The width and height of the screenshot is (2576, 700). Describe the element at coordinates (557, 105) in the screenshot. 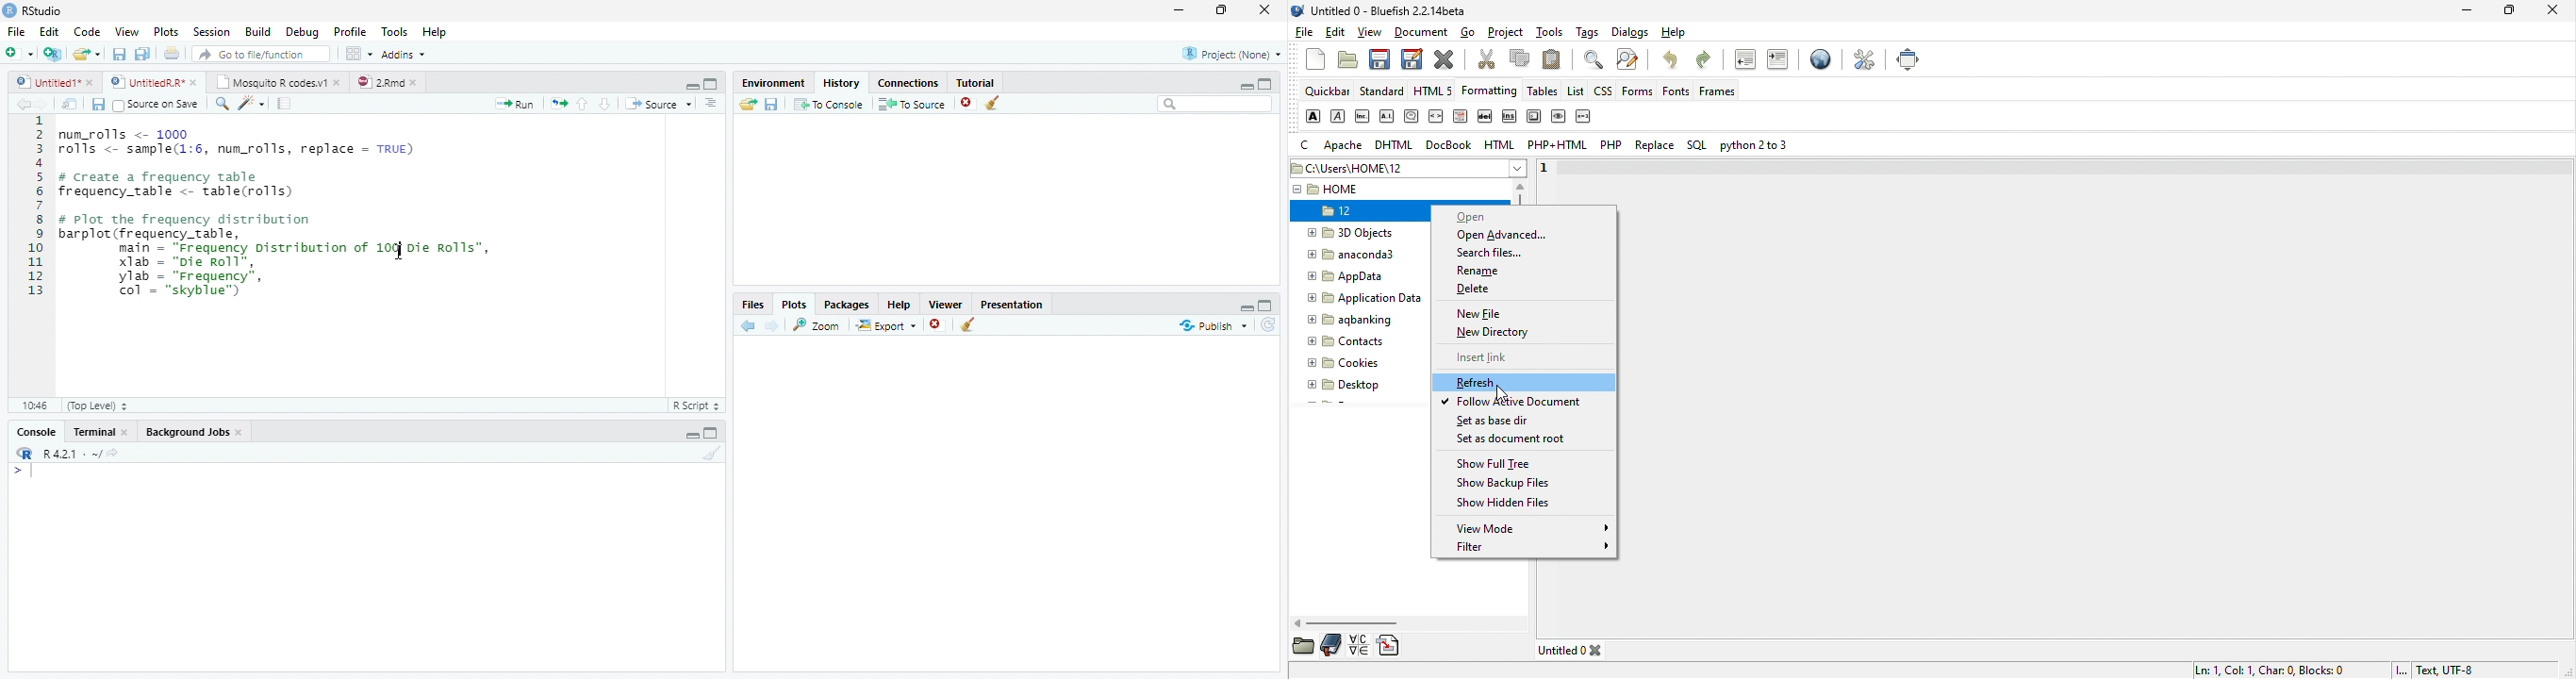

I see `Re run previous code region` at that location.